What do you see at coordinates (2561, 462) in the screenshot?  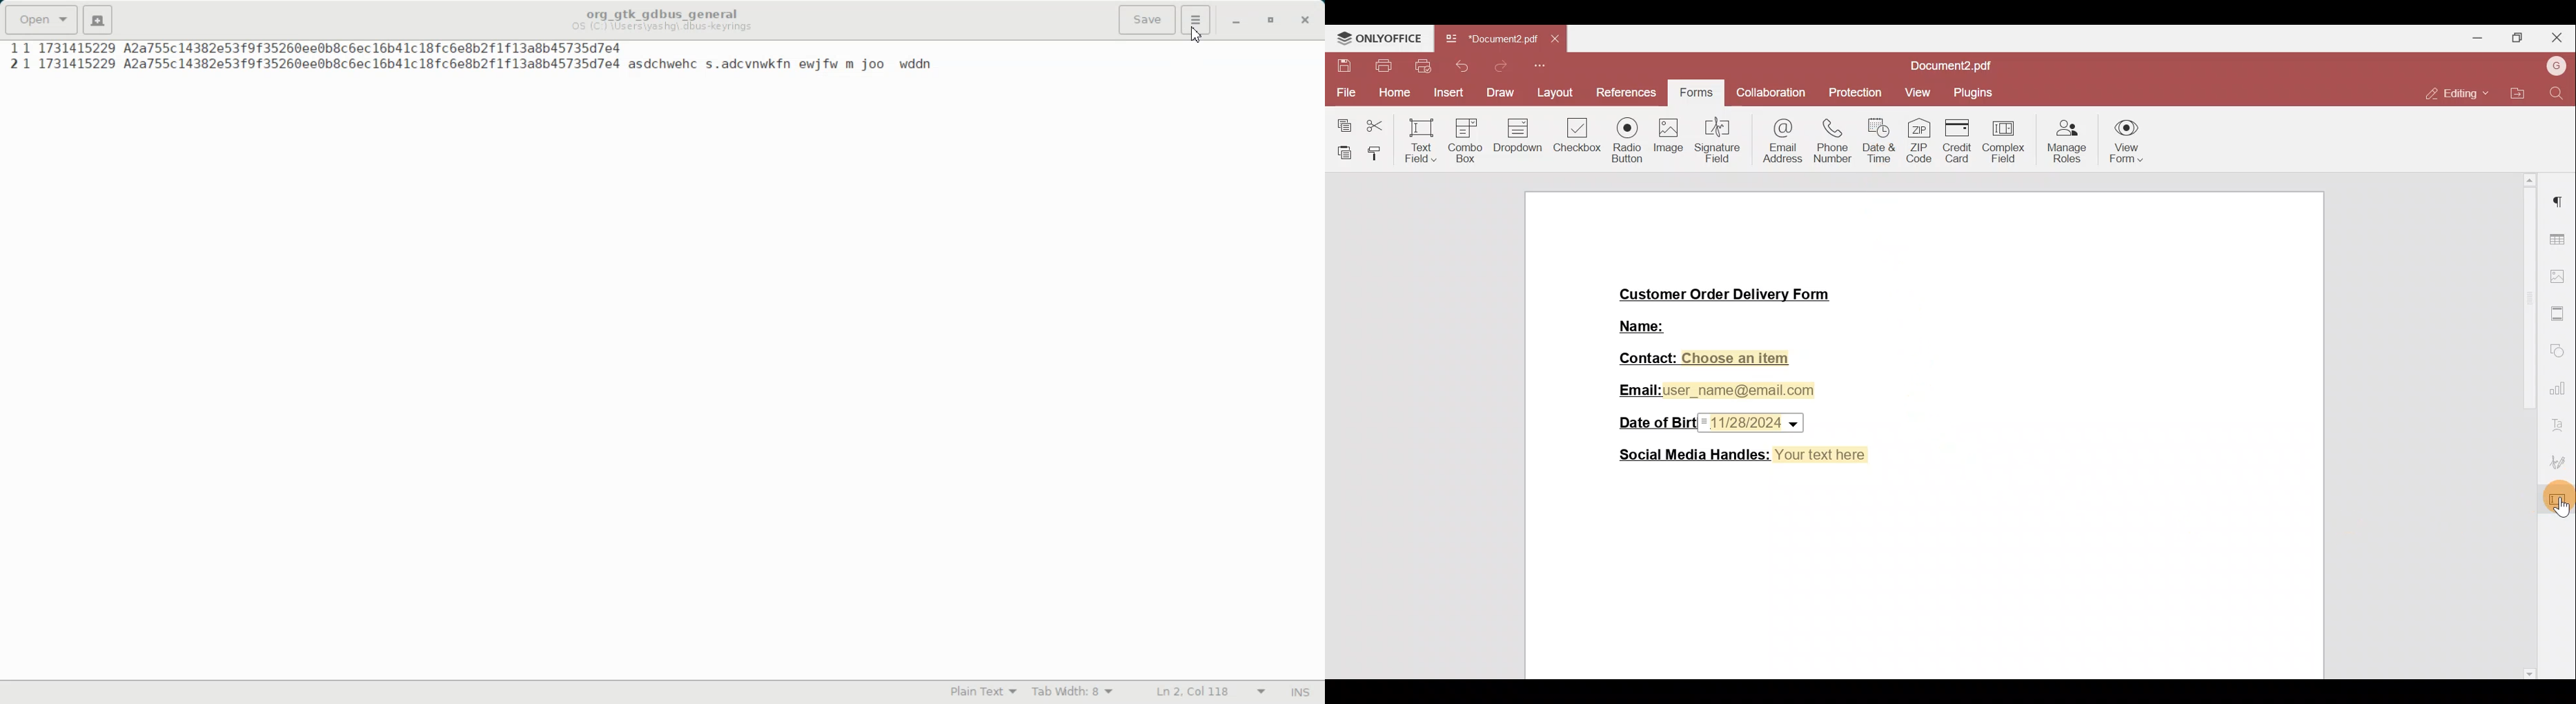 I see `Signature settings` at bounding box center [2561, 462].